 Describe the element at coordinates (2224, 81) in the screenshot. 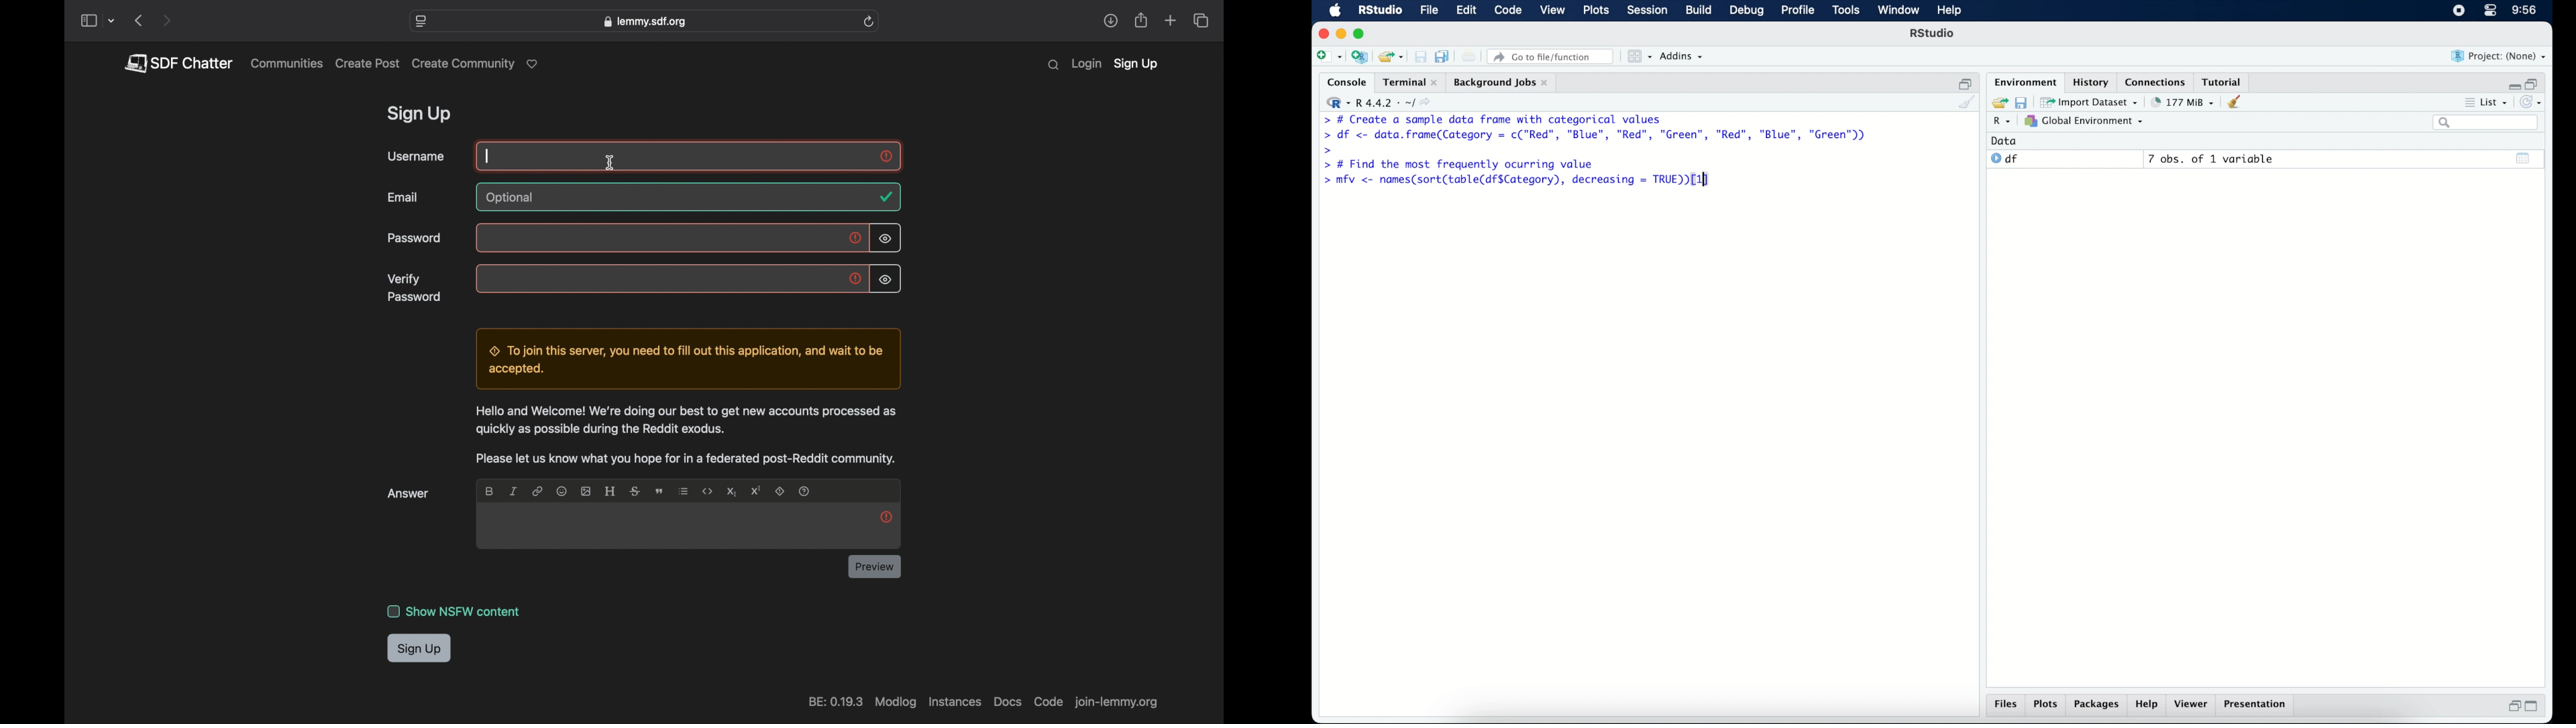

I see `tutorial` at that location.